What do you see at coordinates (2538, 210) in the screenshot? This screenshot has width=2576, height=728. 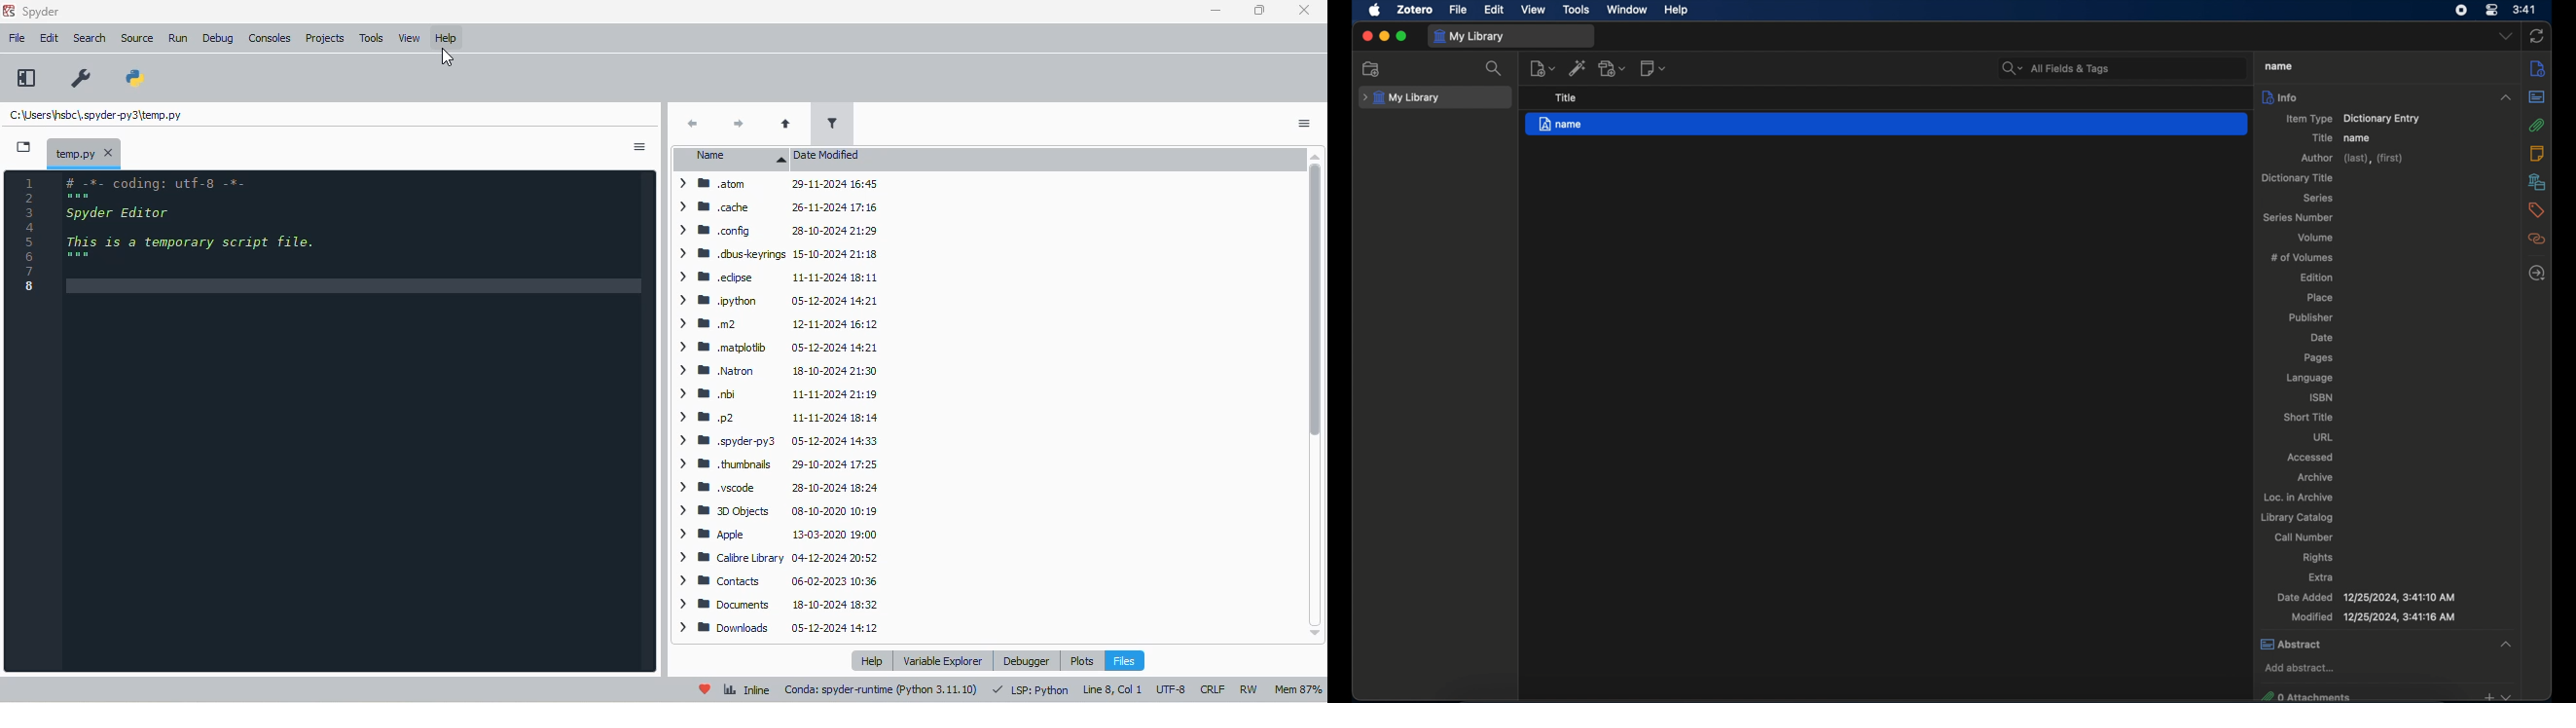 I see `tags` at bounding box center [2538, 210].